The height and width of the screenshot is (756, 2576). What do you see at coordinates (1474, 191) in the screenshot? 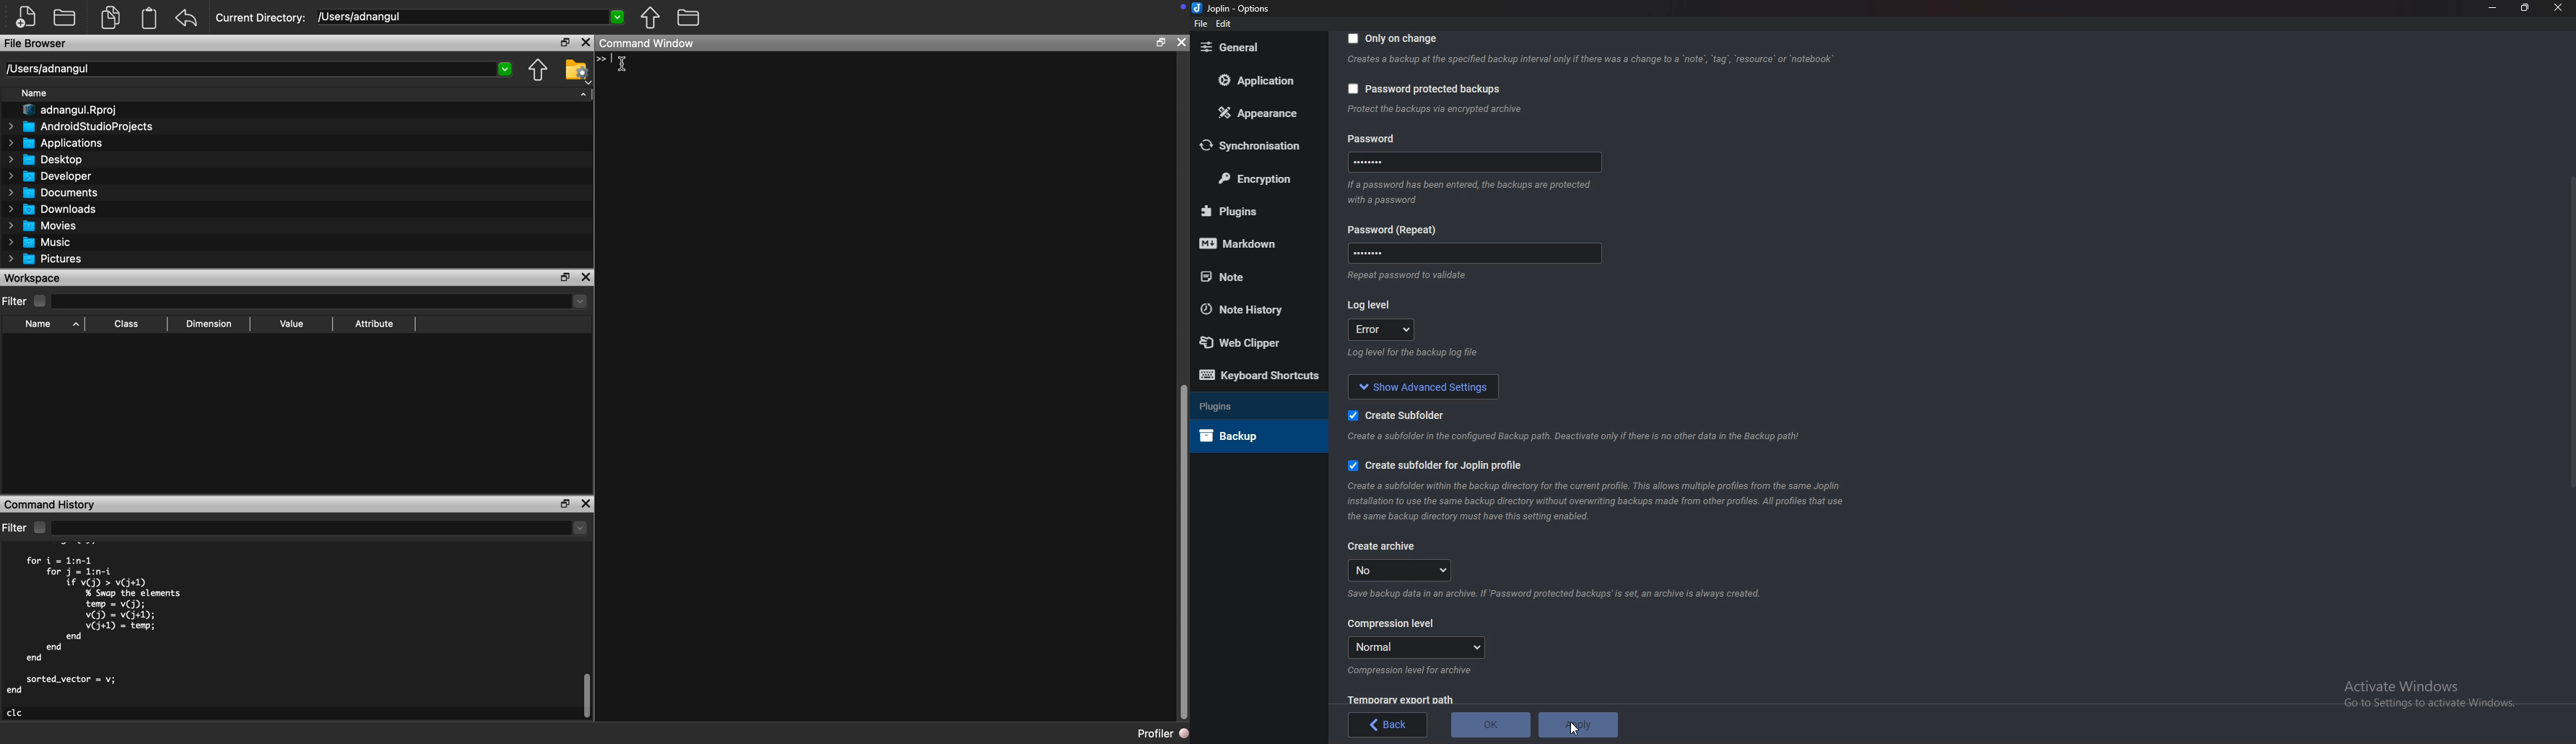
I see `Info` at bounding box center [1474, 191].